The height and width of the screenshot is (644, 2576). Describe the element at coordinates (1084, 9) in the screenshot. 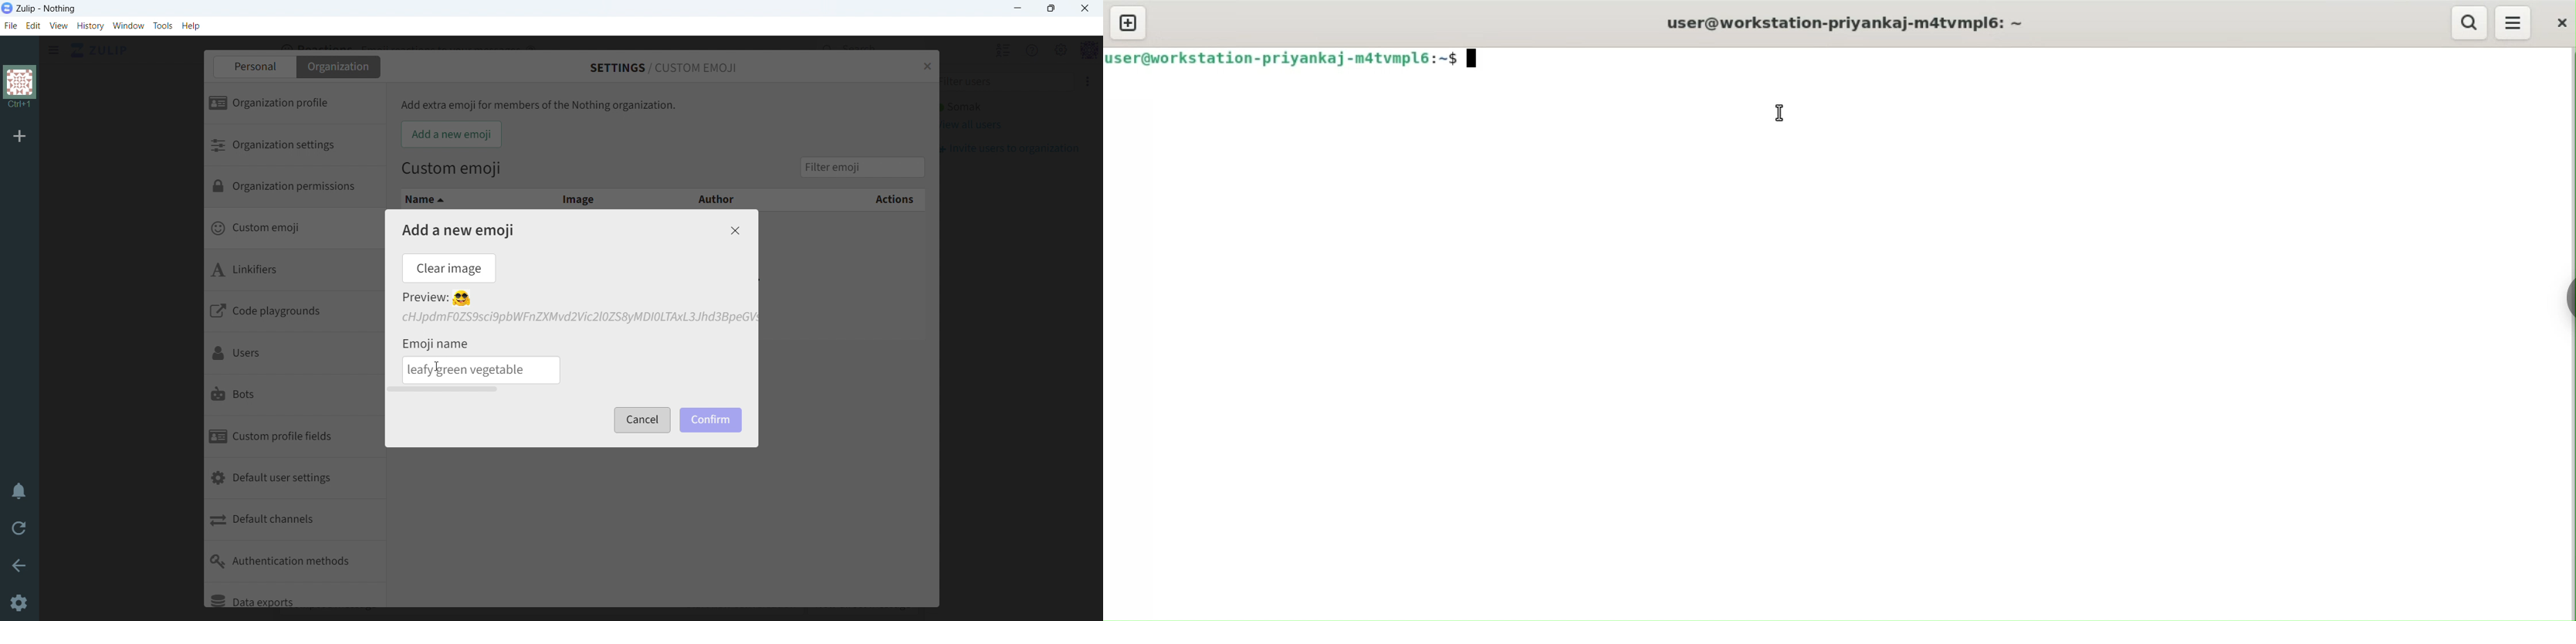

I see `close` at that location.